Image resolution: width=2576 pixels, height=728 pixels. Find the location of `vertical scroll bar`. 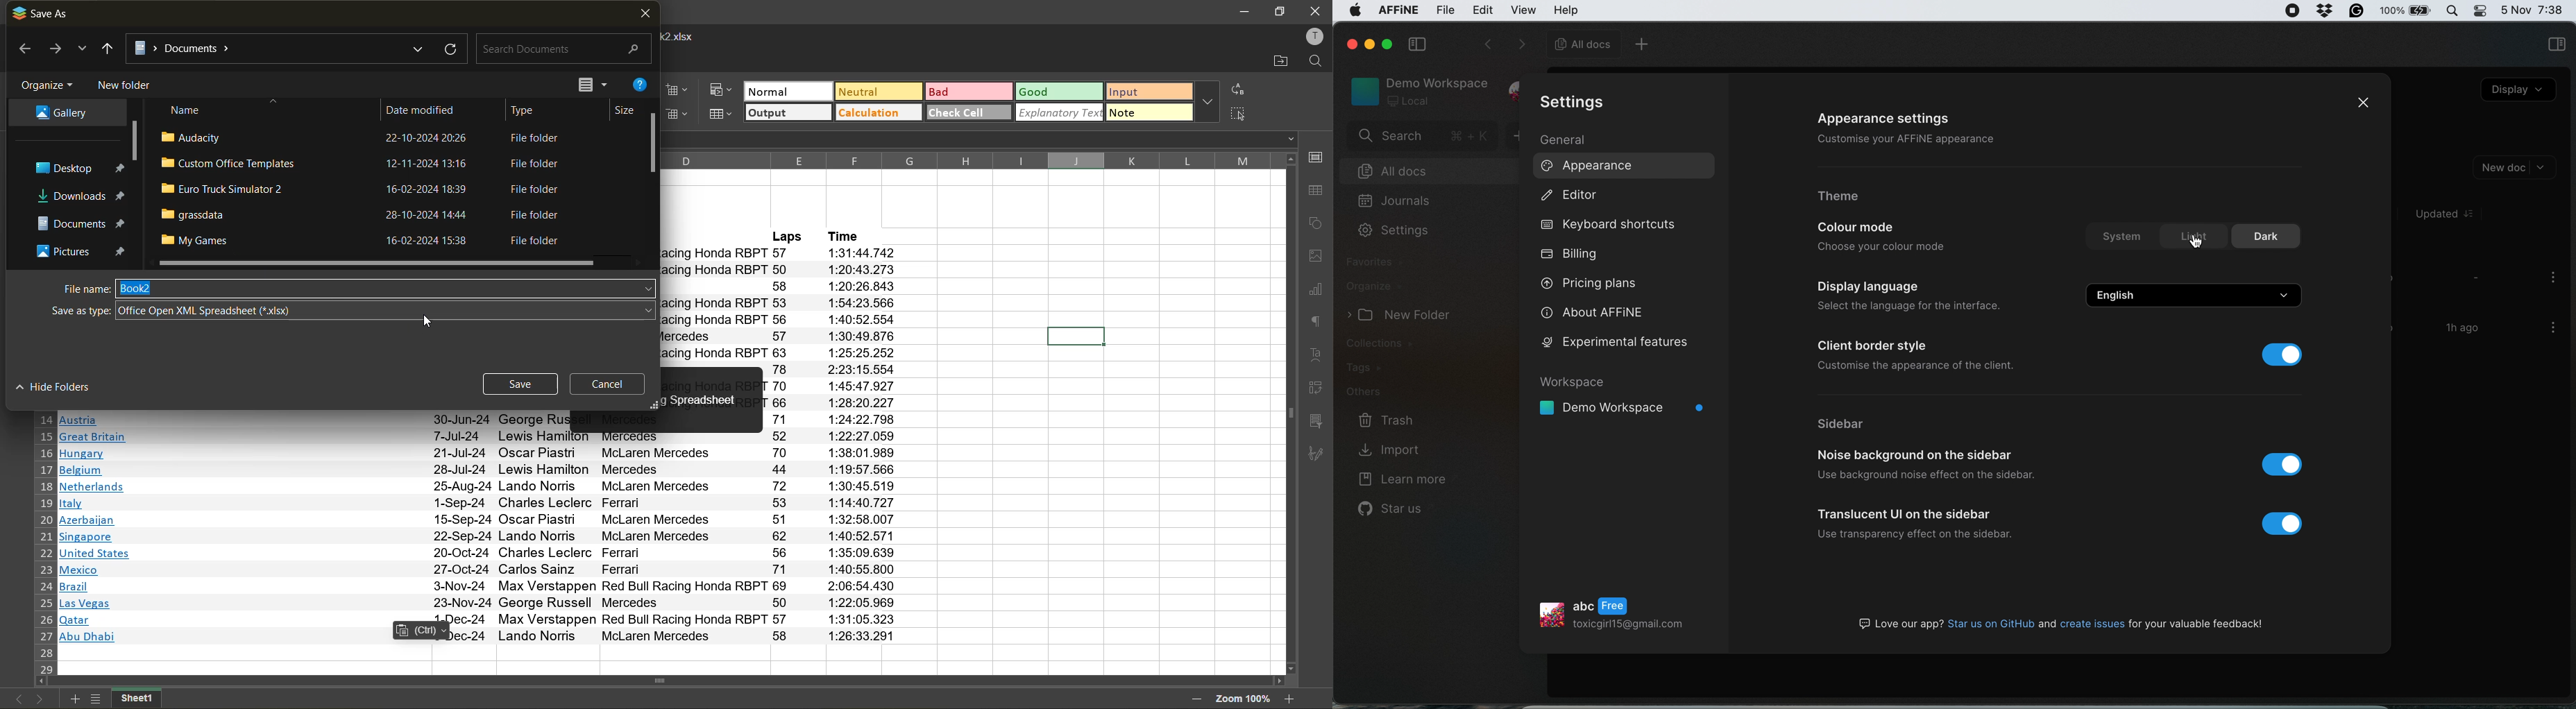

vertical scroll bar is located at coordinates (134, 142).